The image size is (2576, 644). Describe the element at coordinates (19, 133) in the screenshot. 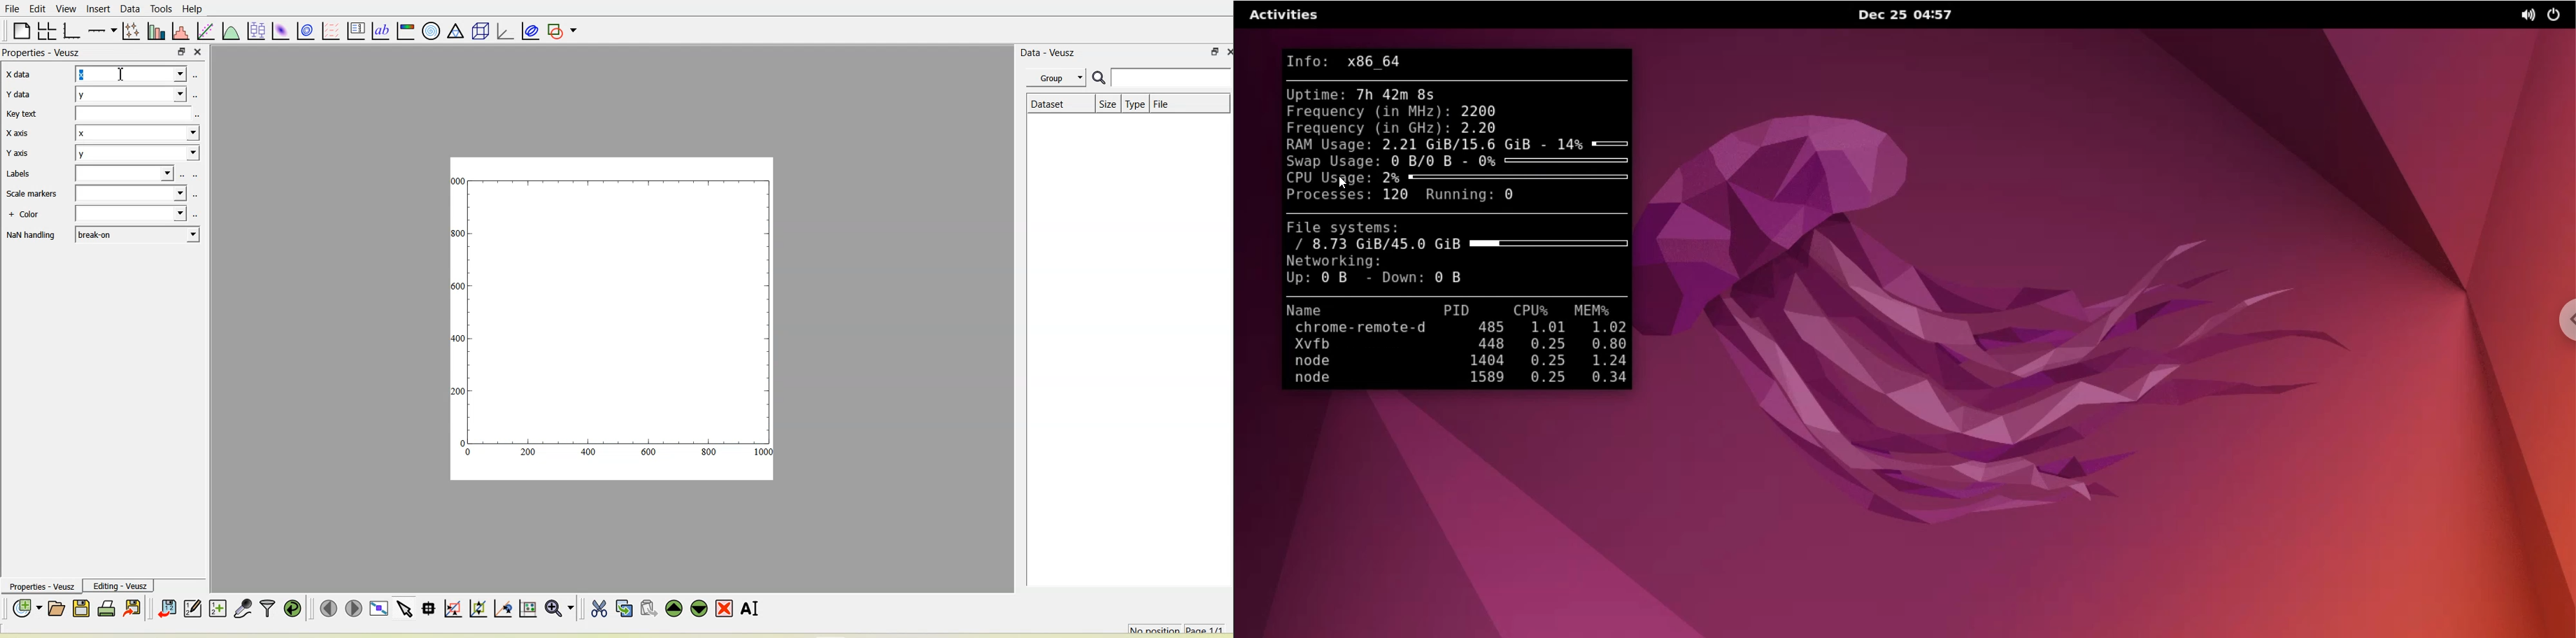

I see `X axis` at that location.